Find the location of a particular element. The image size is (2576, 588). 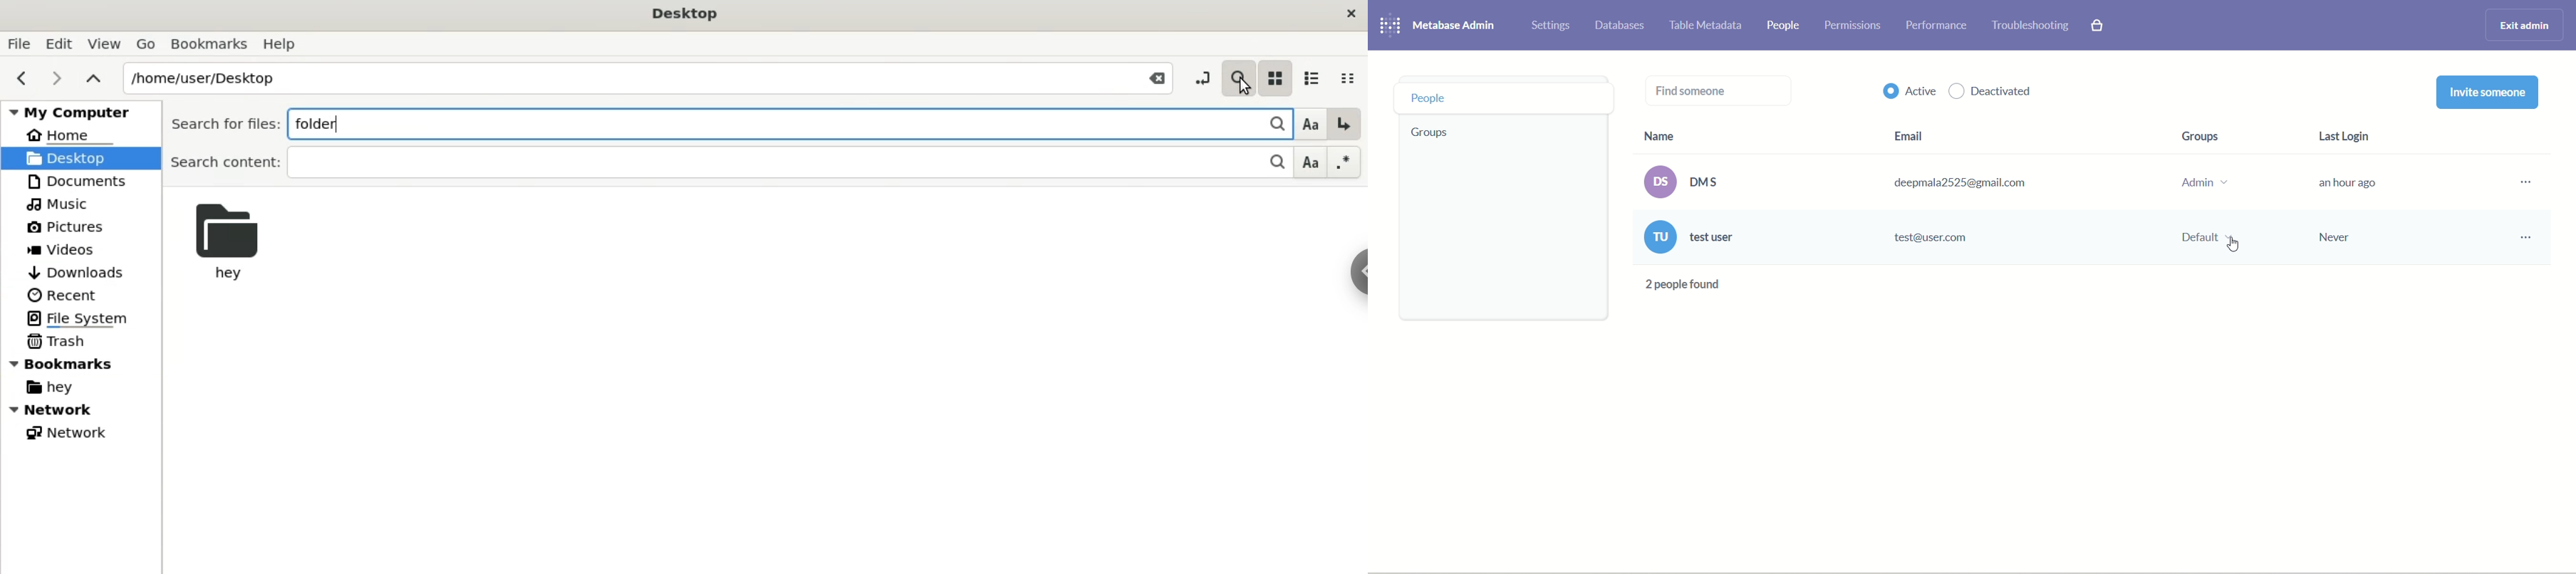

text is located at coordinates (1690, 290).